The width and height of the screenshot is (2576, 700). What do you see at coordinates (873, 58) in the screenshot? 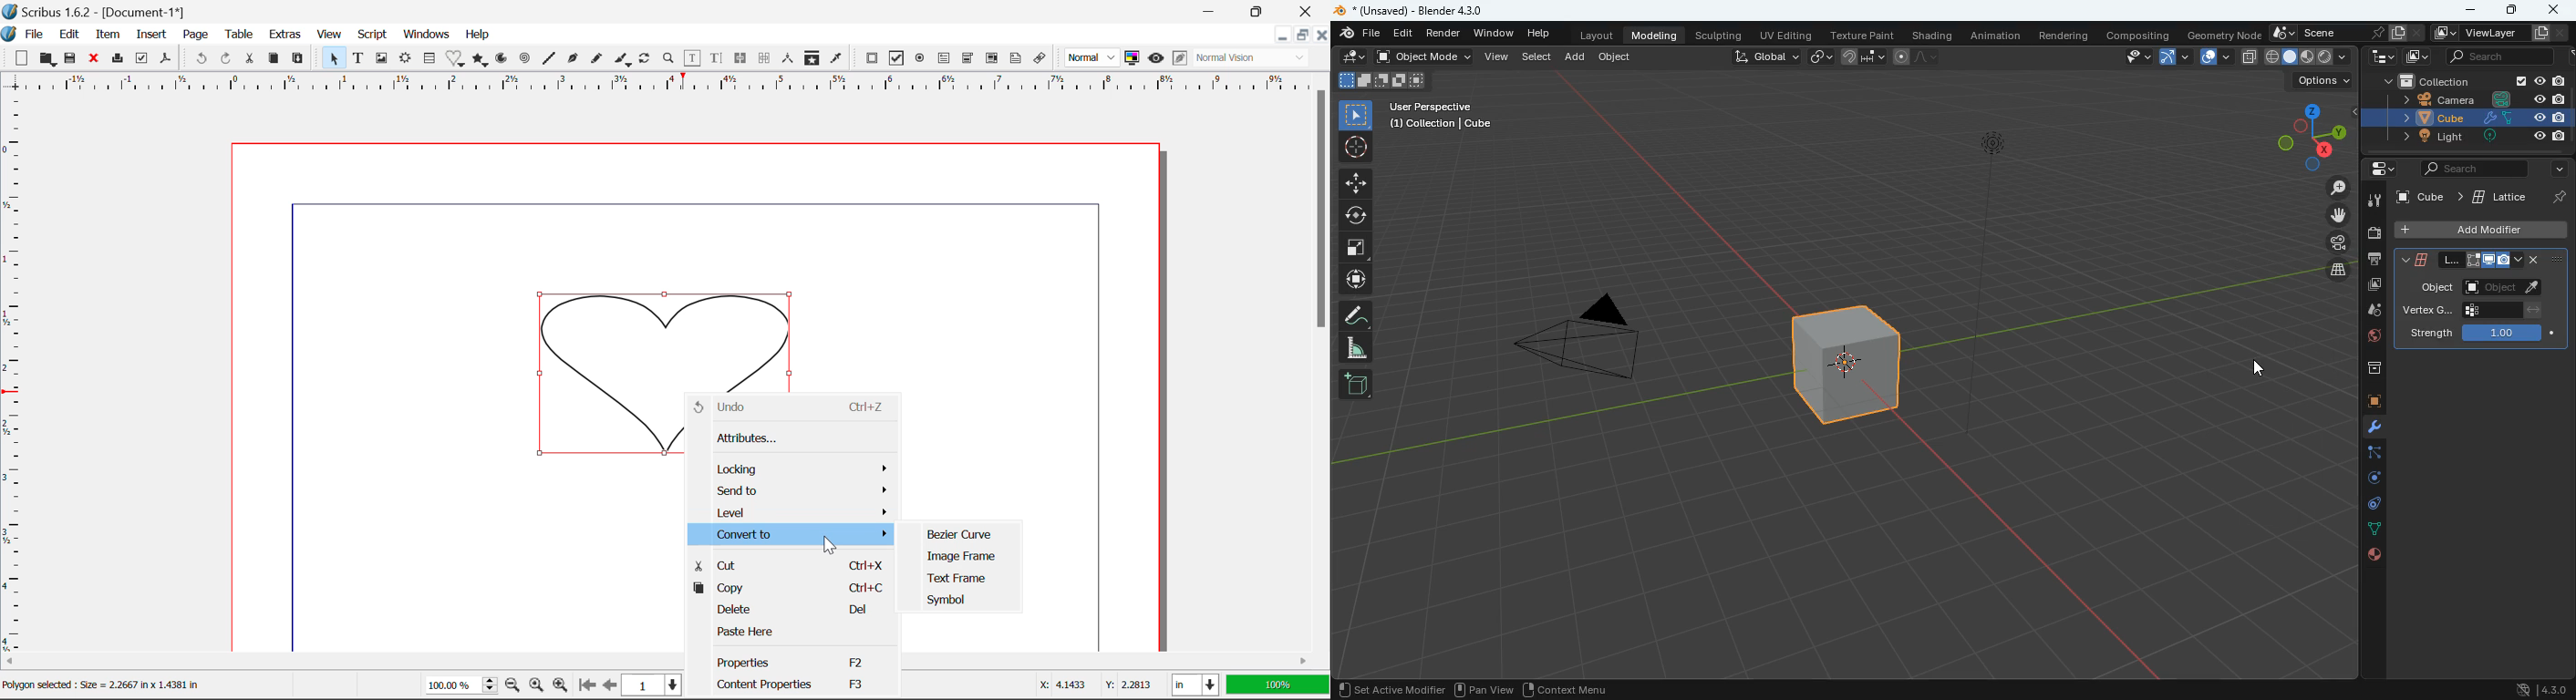
I see `Pdf Push Button` at bounding box center [873, 58].